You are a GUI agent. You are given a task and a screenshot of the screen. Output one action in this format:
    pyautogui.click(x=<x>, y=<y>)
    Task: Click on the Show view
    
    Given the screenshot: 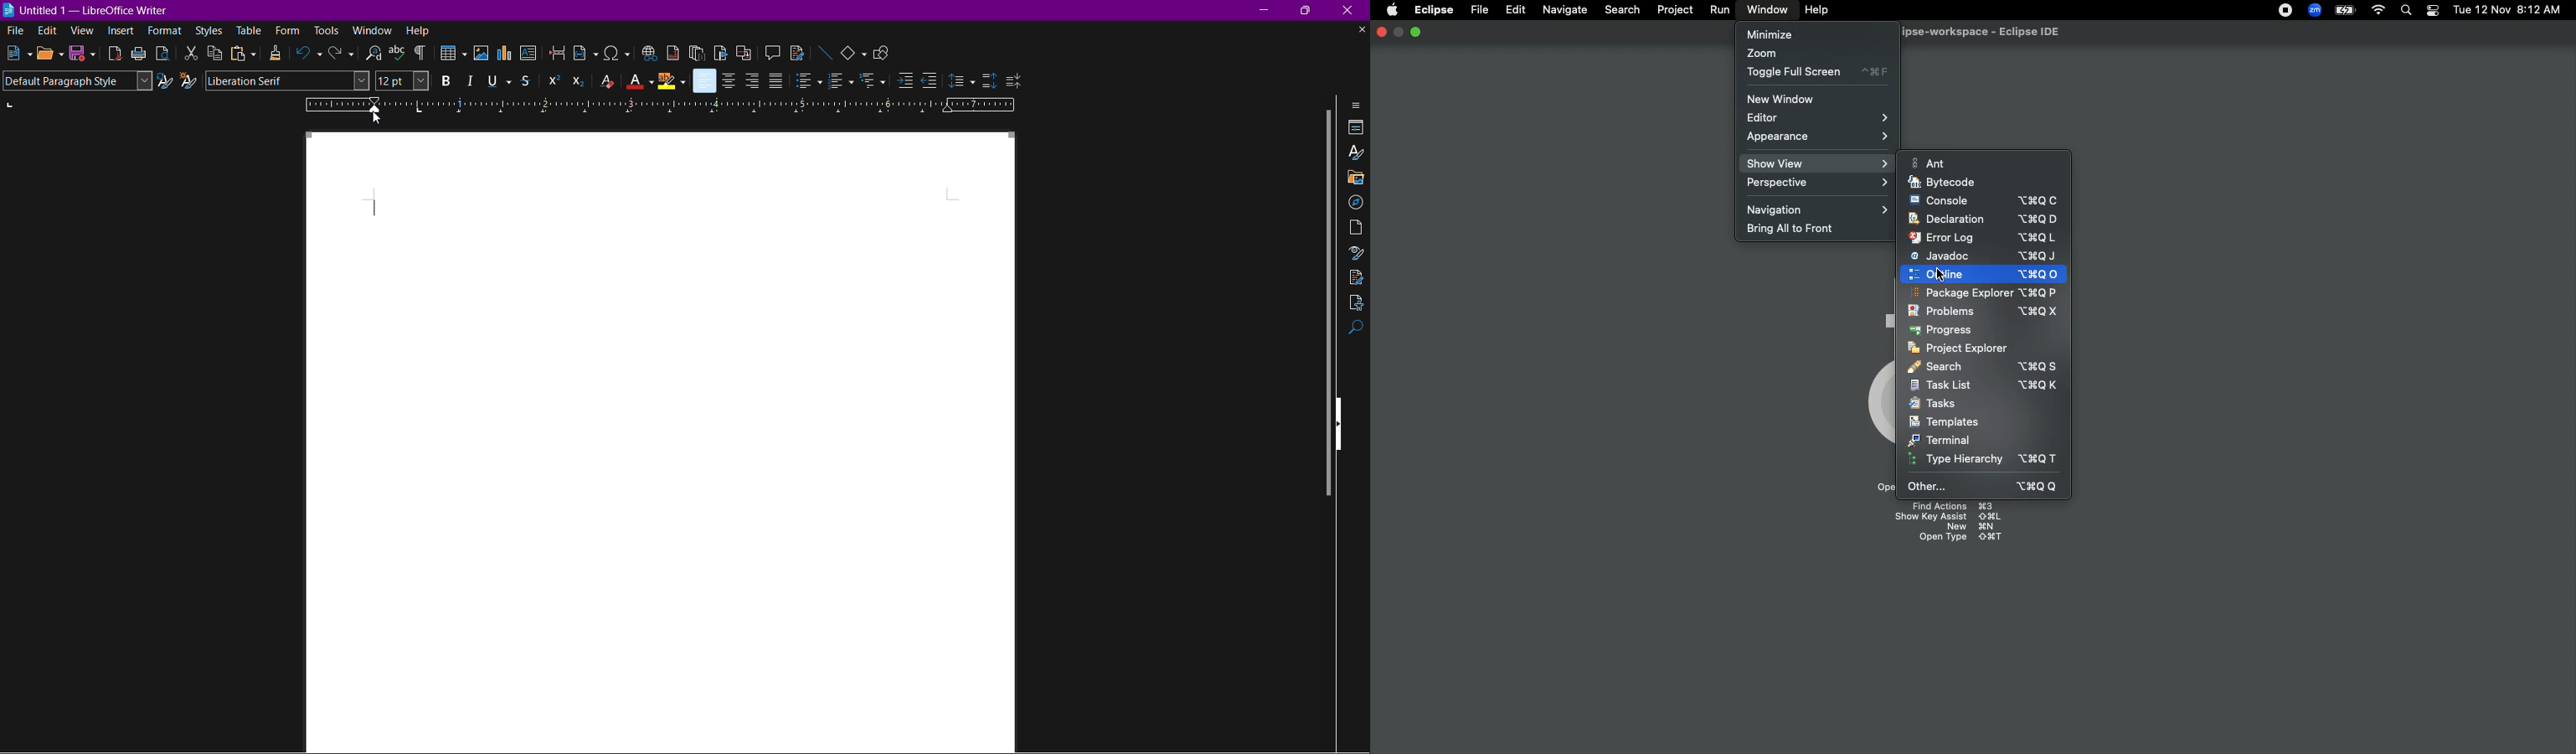 What is the action you would take?
    pyautogui.click(x=1816, y=163)
    